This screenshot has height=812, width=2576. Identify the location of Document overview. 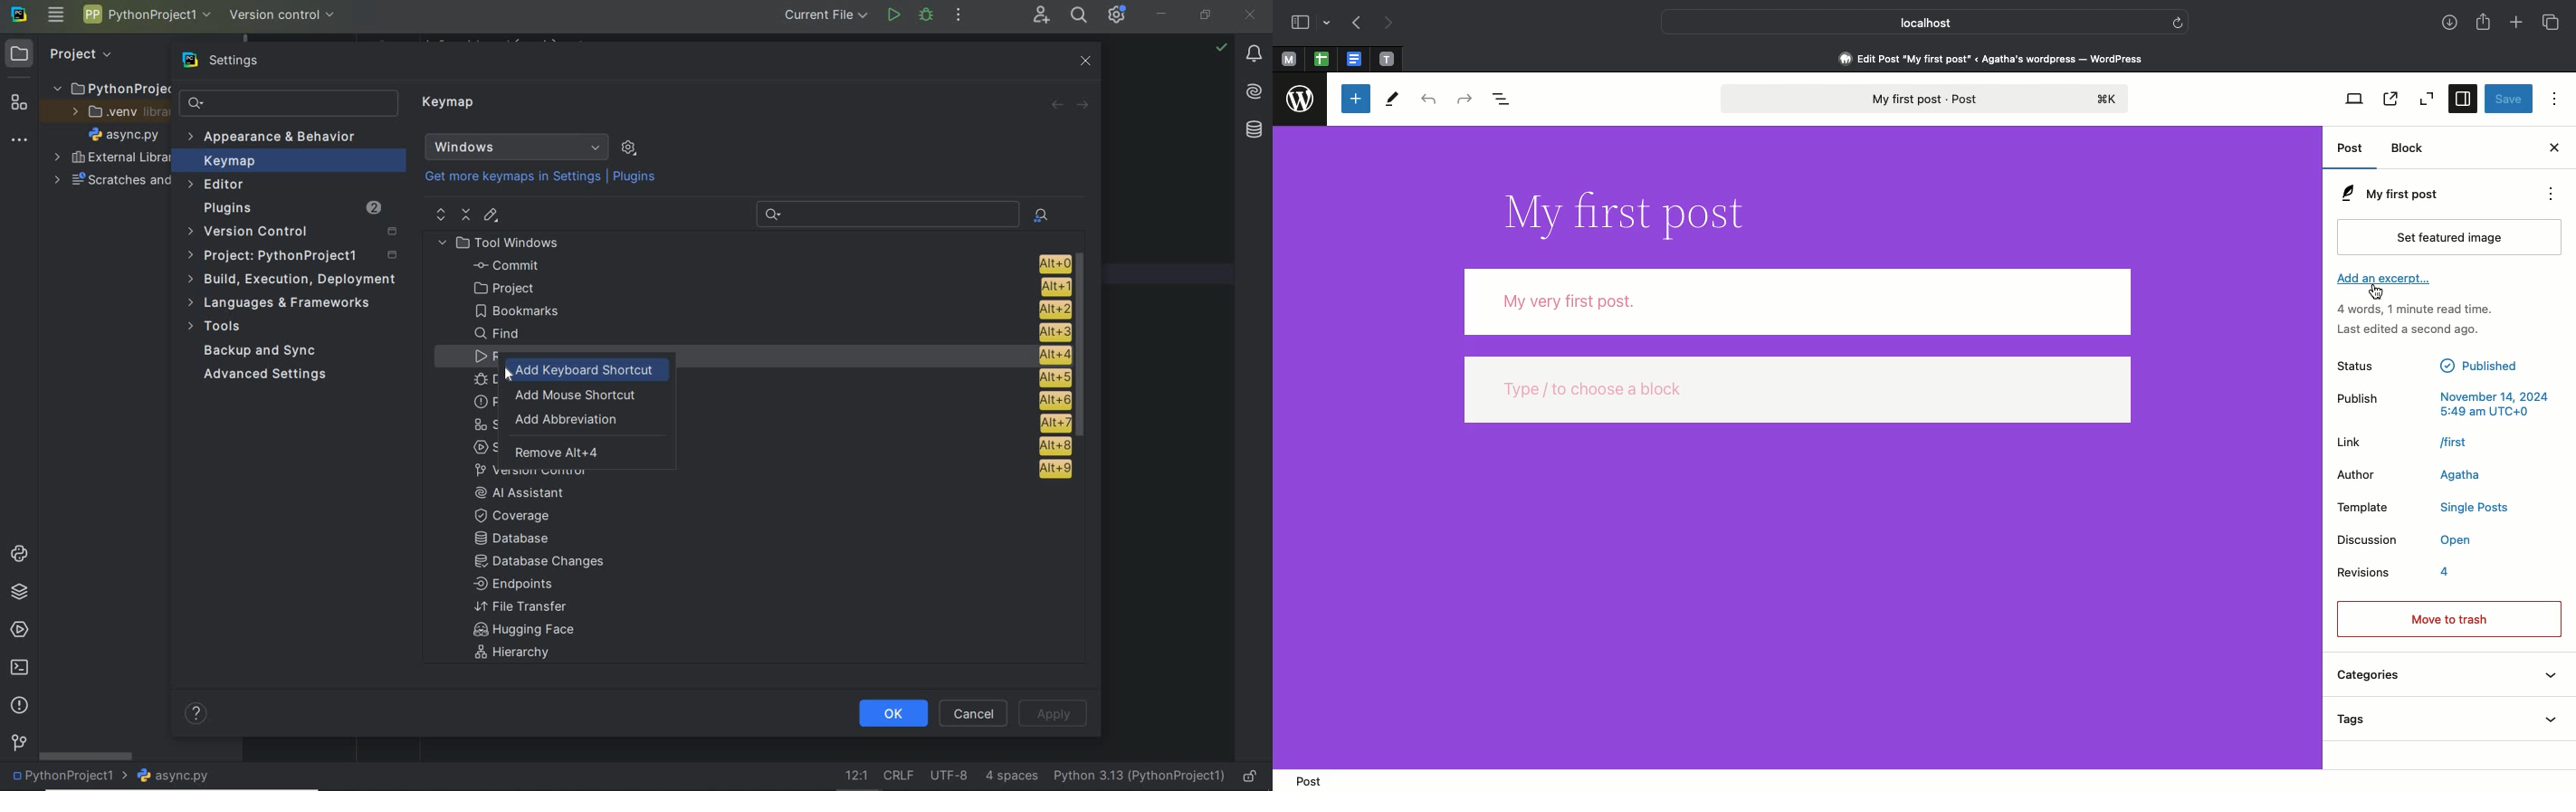
(1508, 100).